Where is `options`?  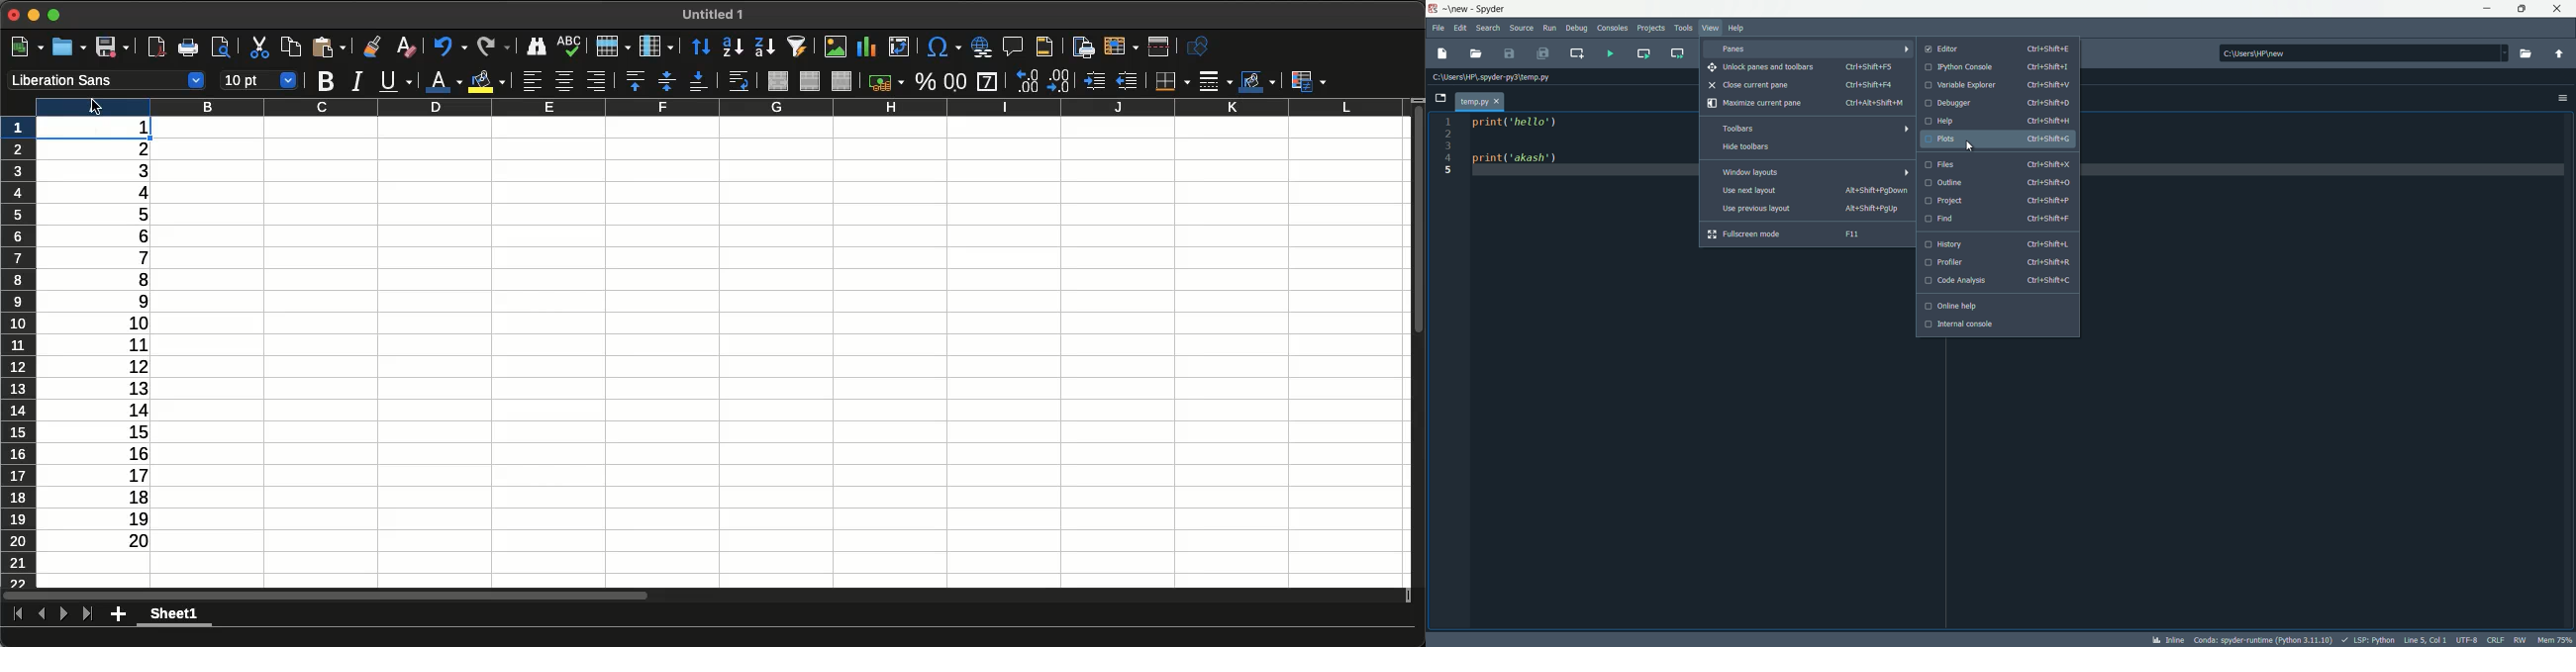
options is located at coordinates (2562, 98).